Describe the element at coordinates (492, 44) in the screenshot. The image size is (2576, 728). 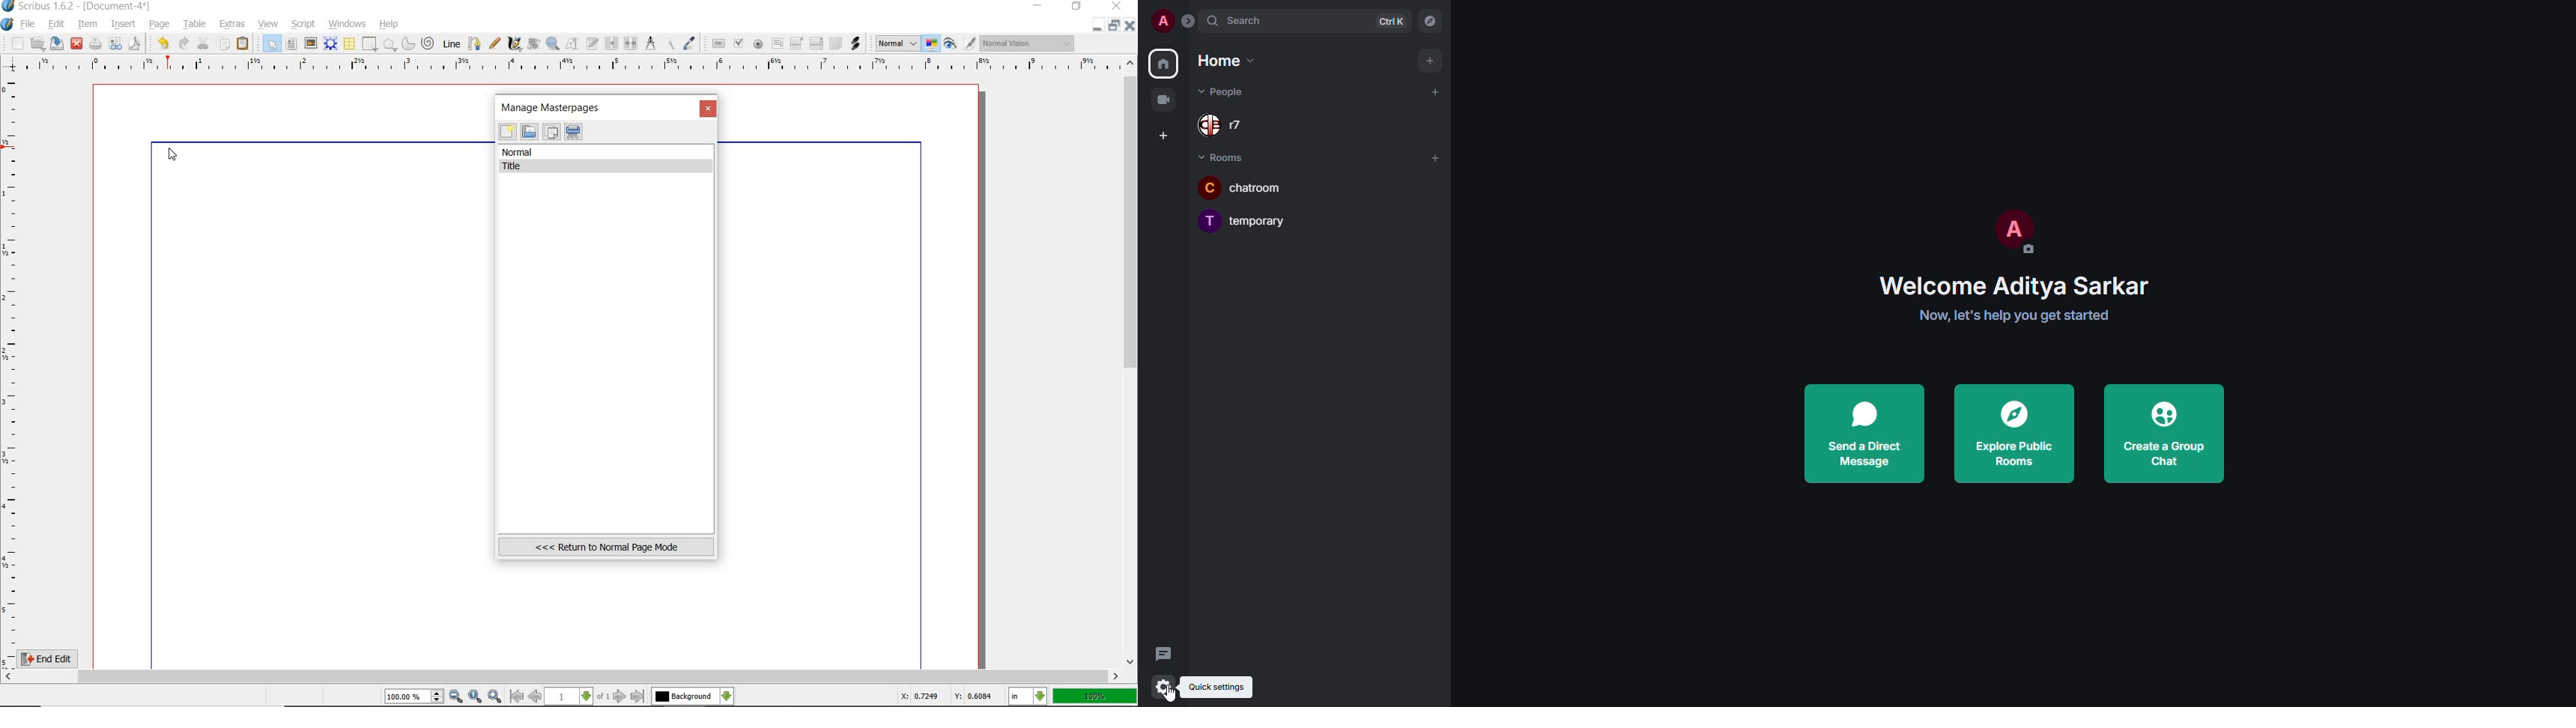
I see `freehand line` at that location.